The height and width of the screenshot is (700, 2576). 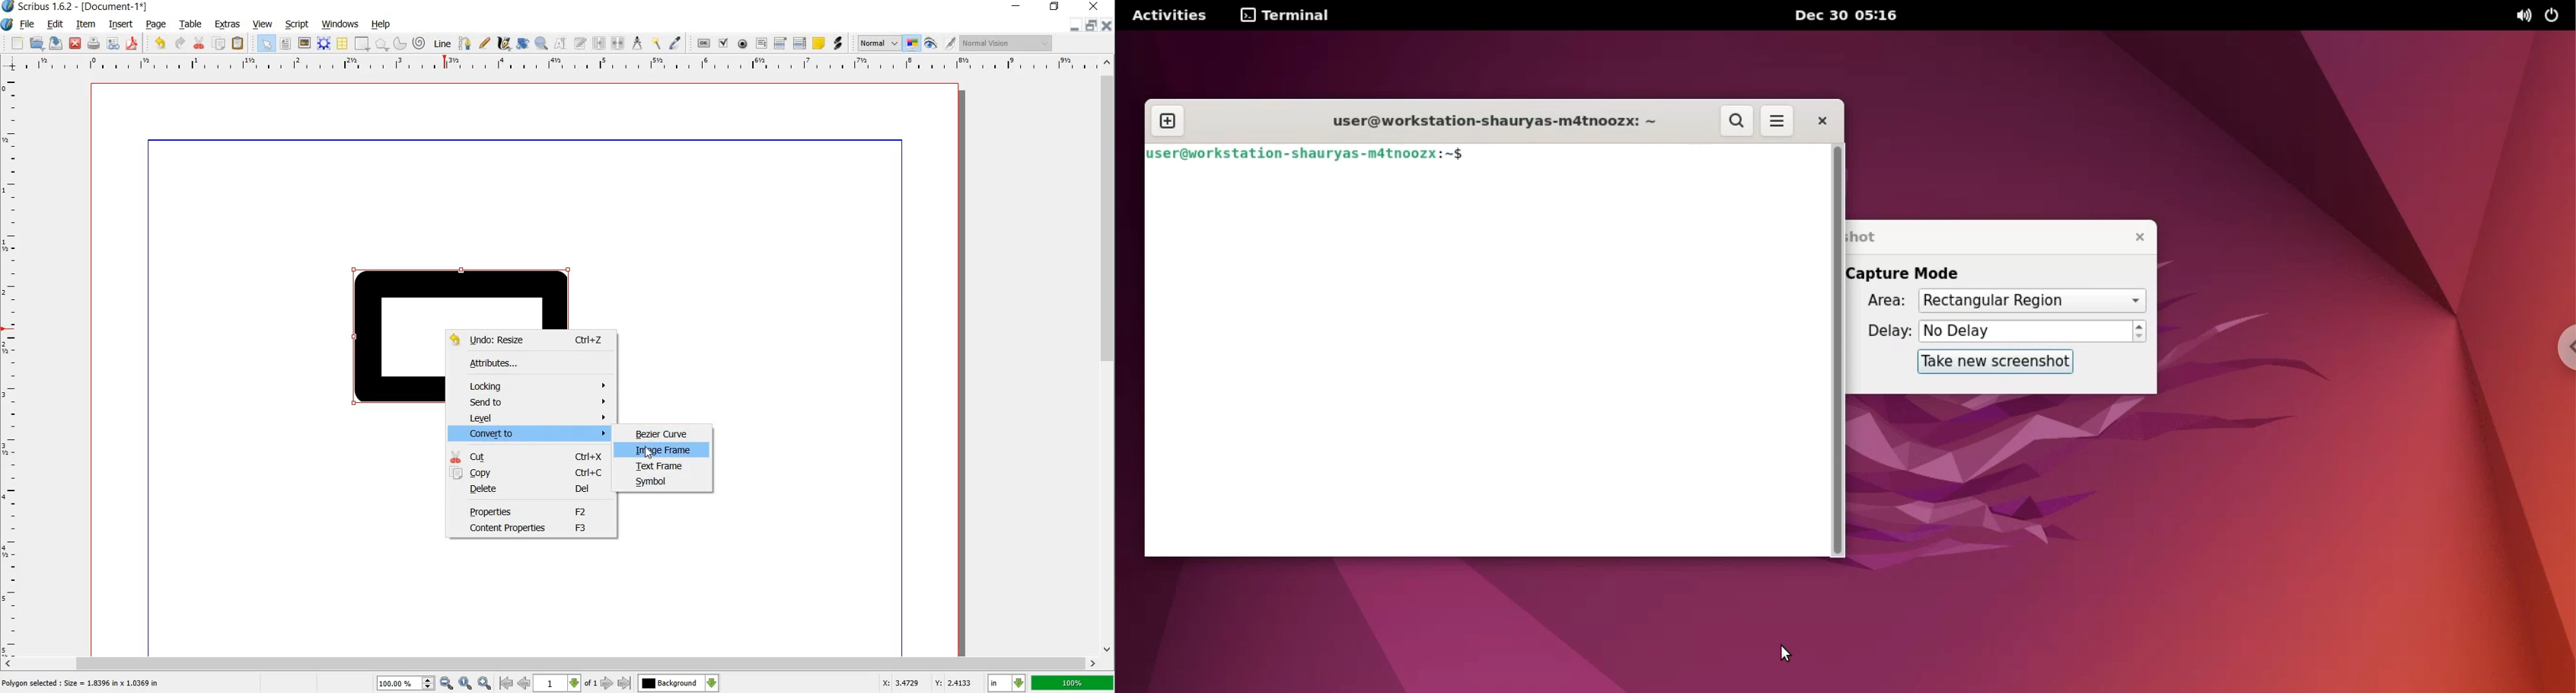 I want to click on render frame, so click(x=322, y=42).